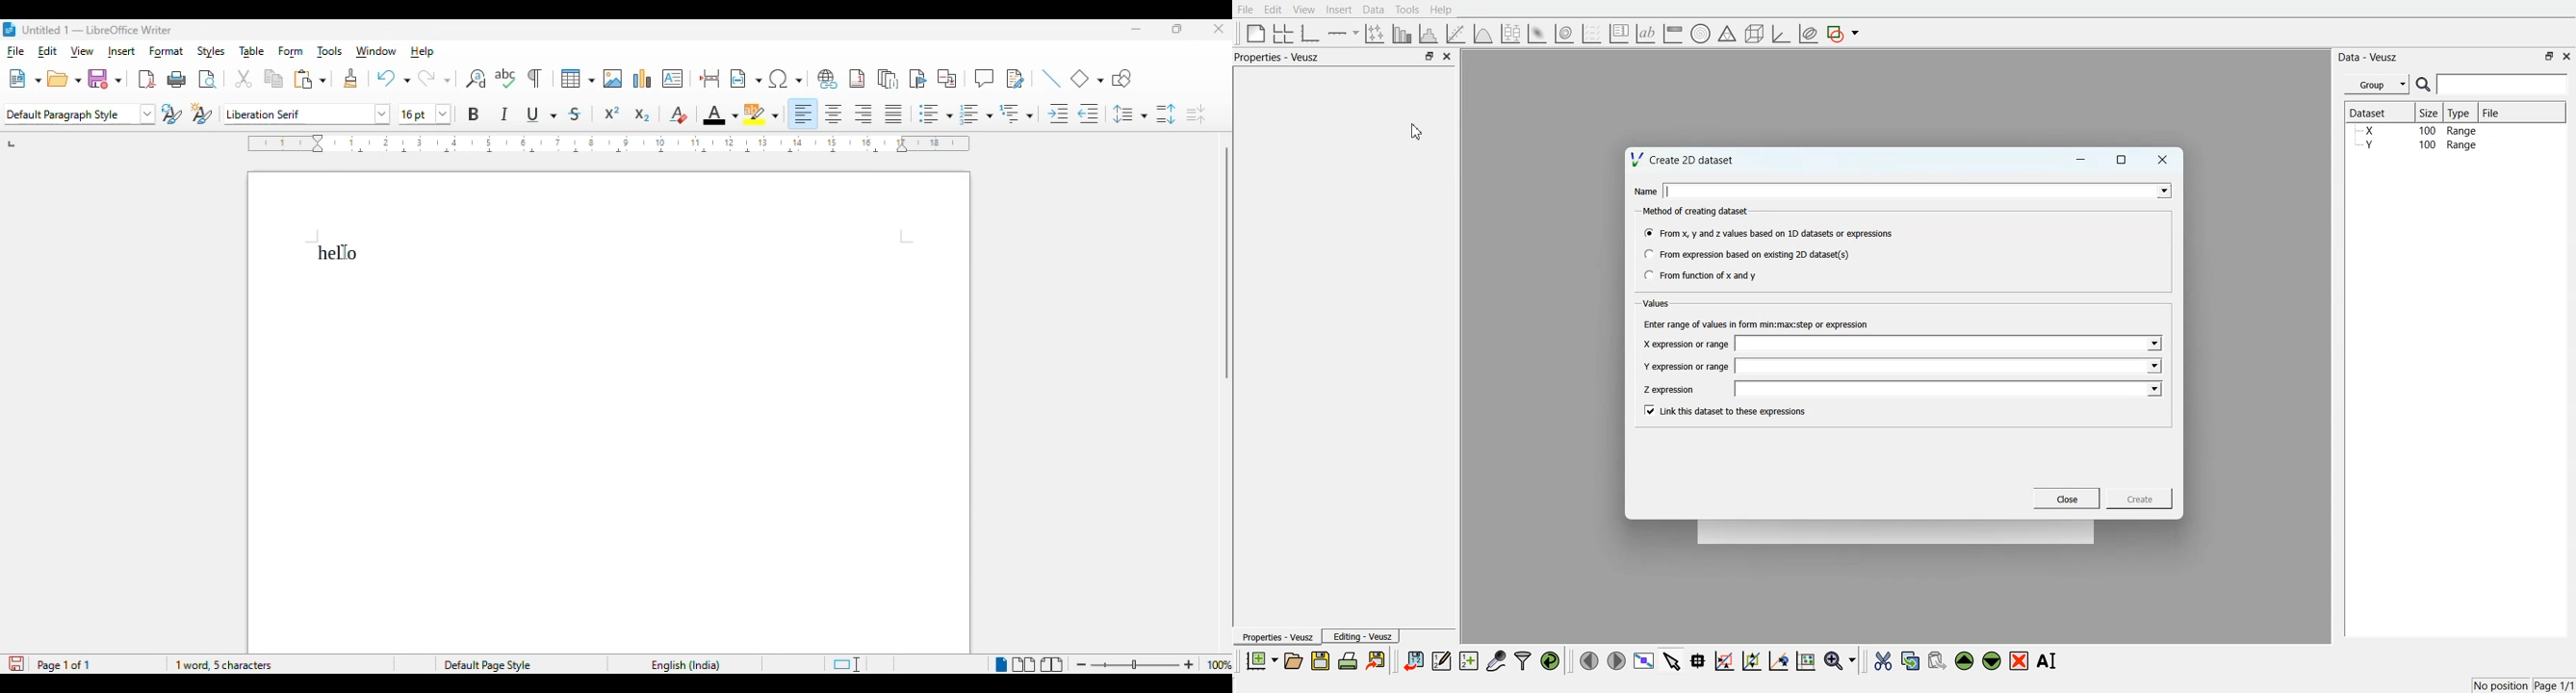 The width and height of the screenshot is (2576, 700). I want to click on vertical scroll bar, so click(1224, 264).